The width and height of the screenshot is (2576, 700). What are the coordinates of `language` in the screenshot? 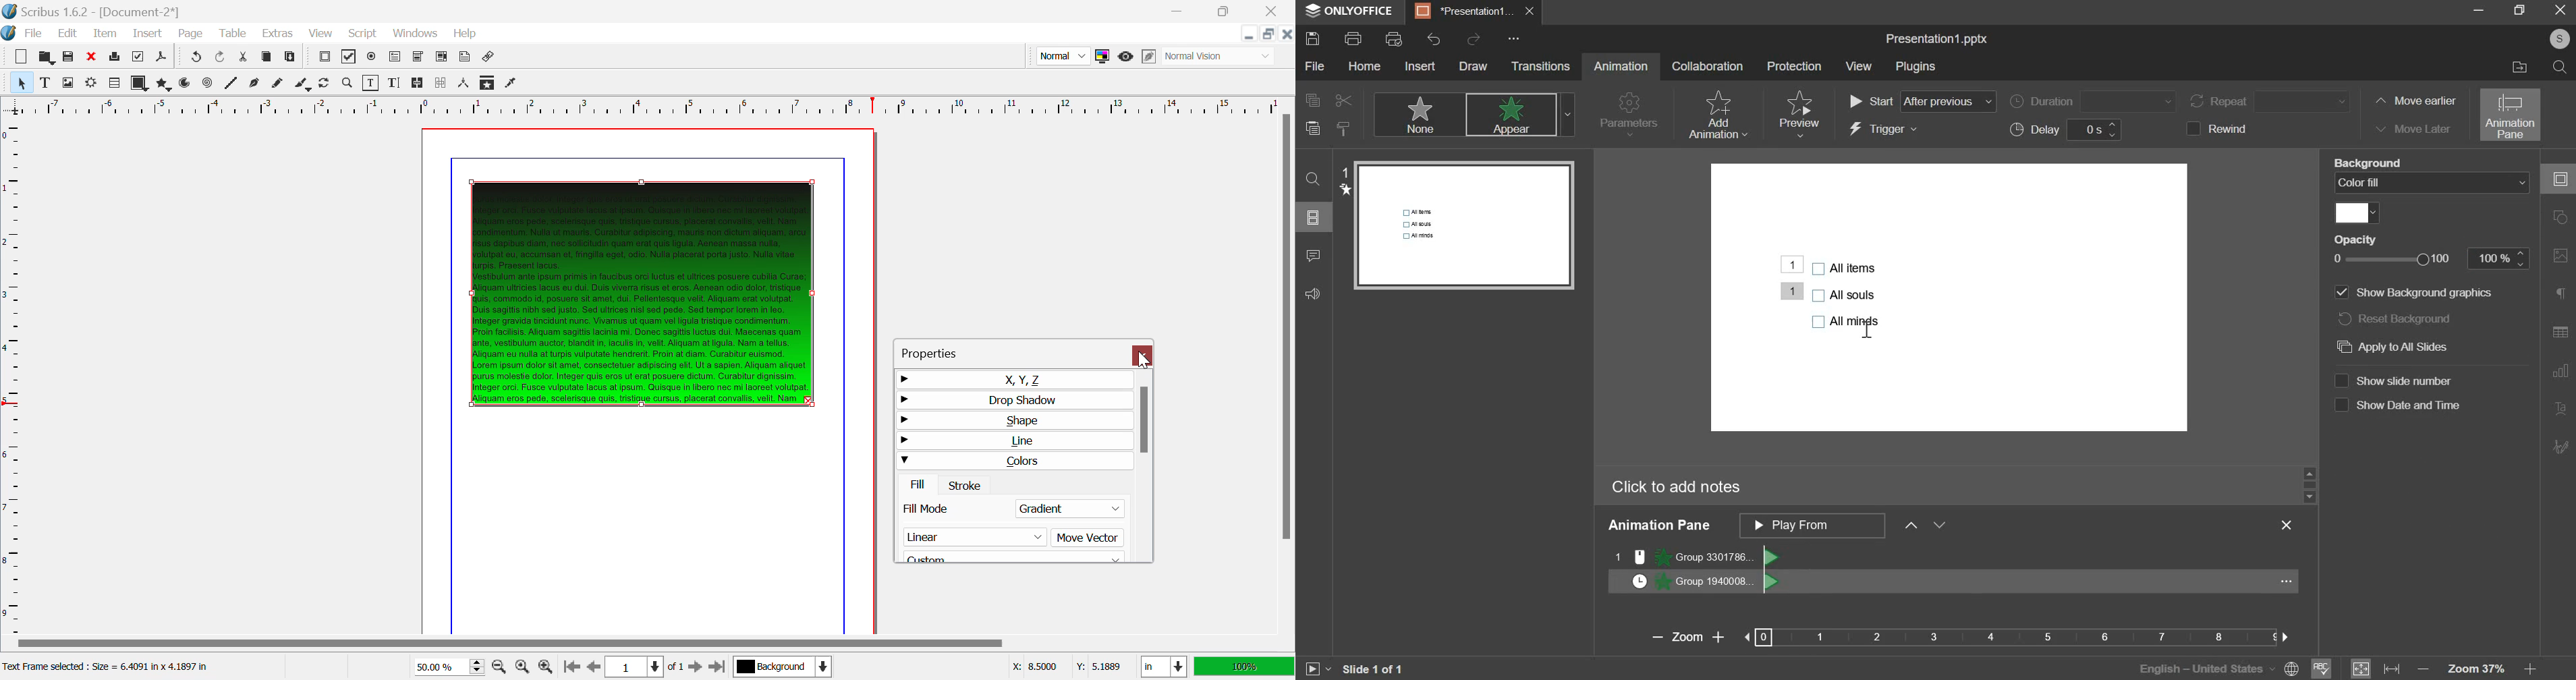 It's located at (2214, 667).